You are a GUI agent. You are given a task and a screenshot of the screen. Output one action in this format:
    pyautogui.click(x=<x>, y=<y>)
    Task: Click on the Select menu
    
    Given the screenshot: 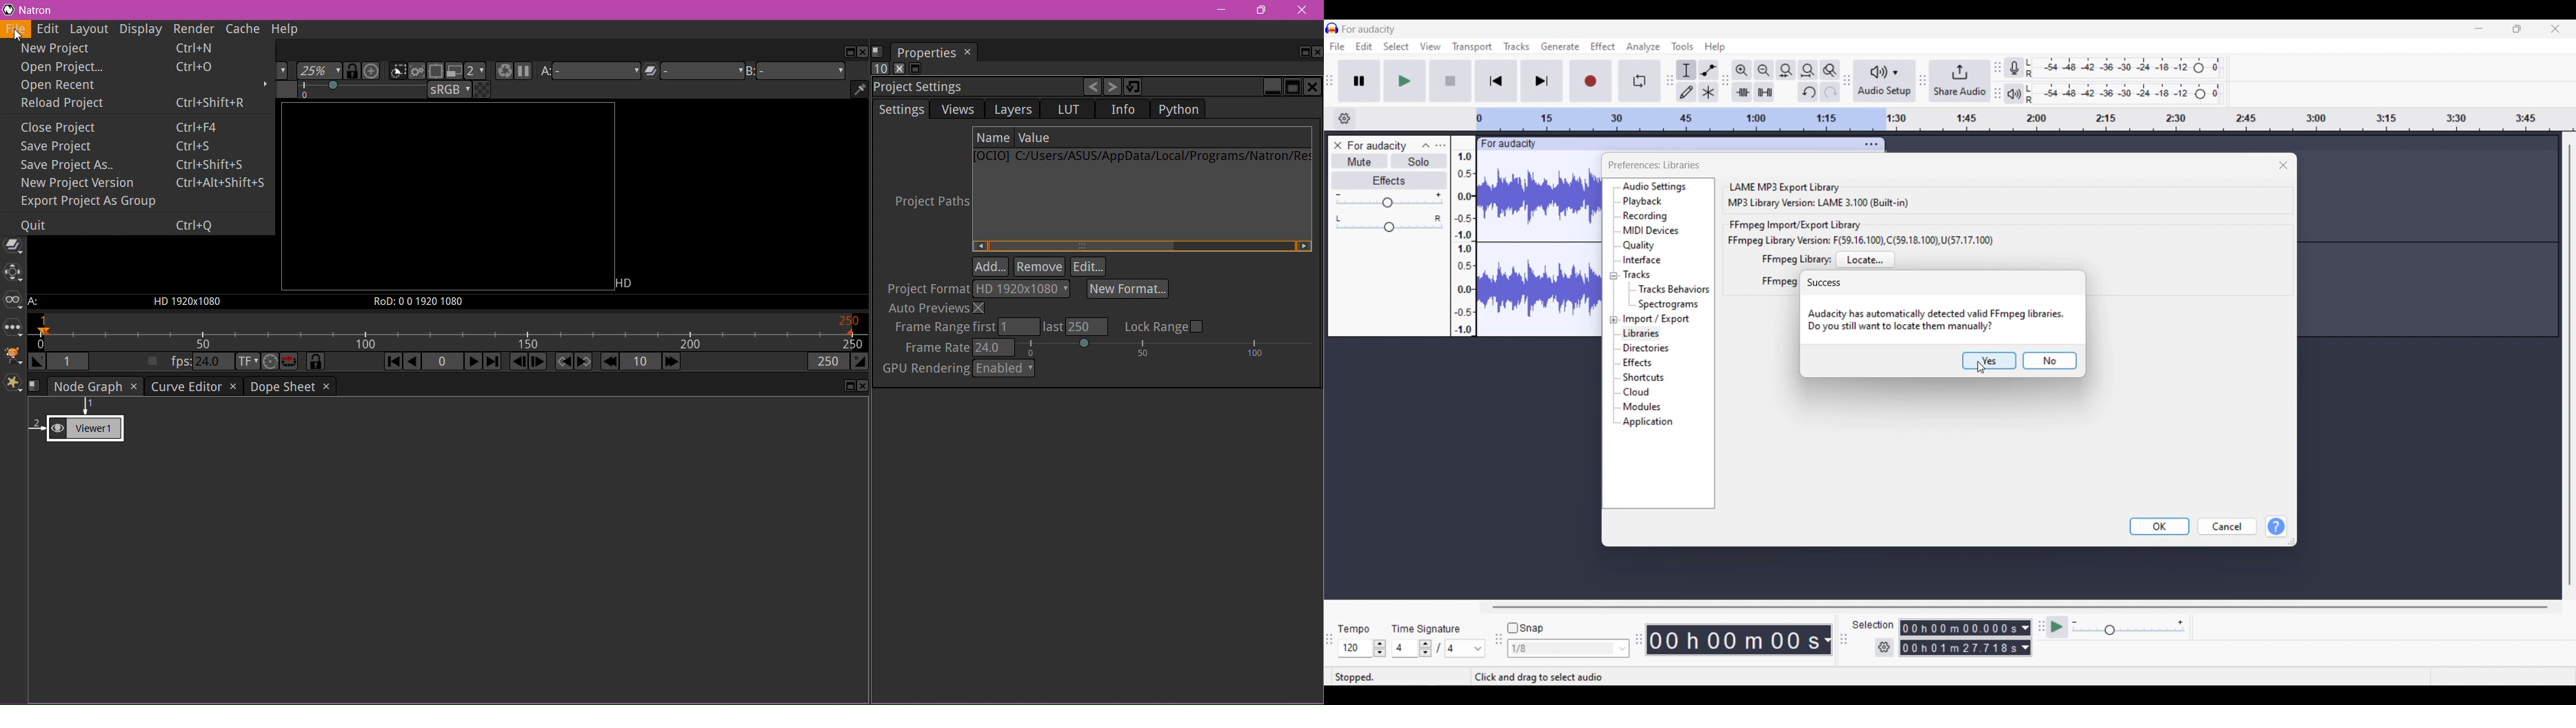 What is the action you would take?
    pyautogui.click(x=1396, y=46)
    